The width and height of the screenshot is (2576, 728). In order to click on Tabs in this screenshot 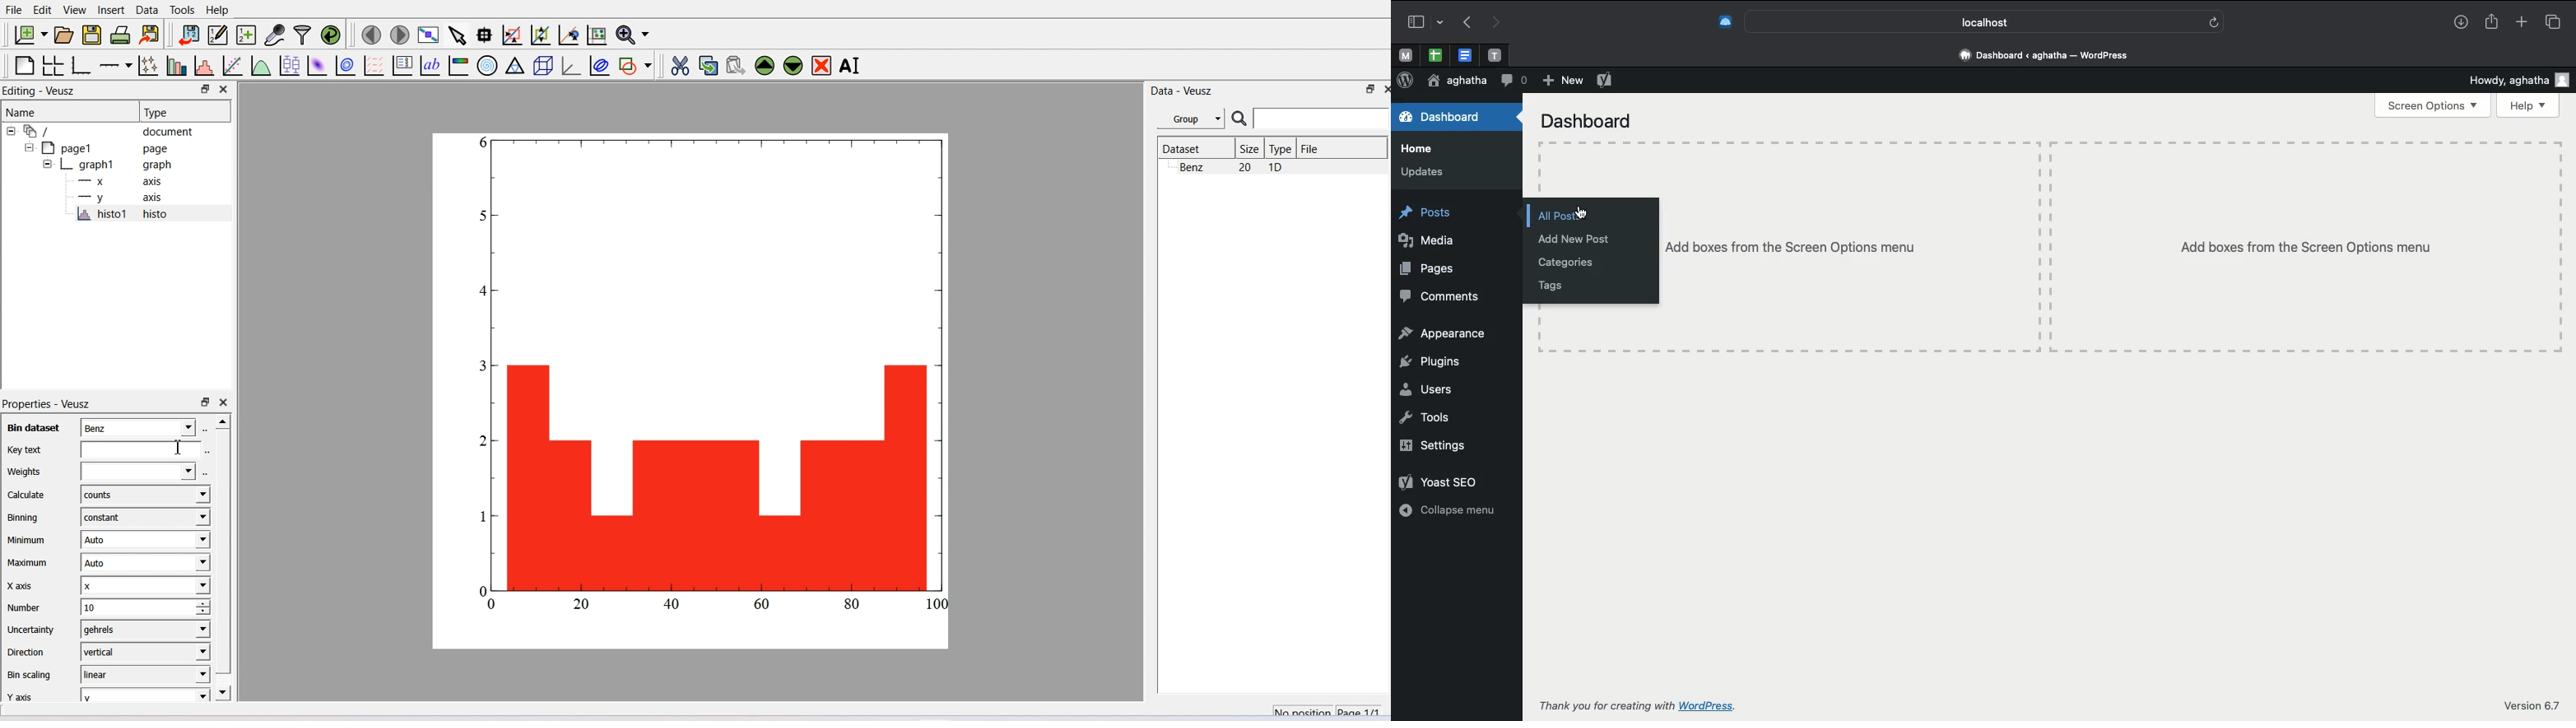, I will do `click(2554, 21)`.